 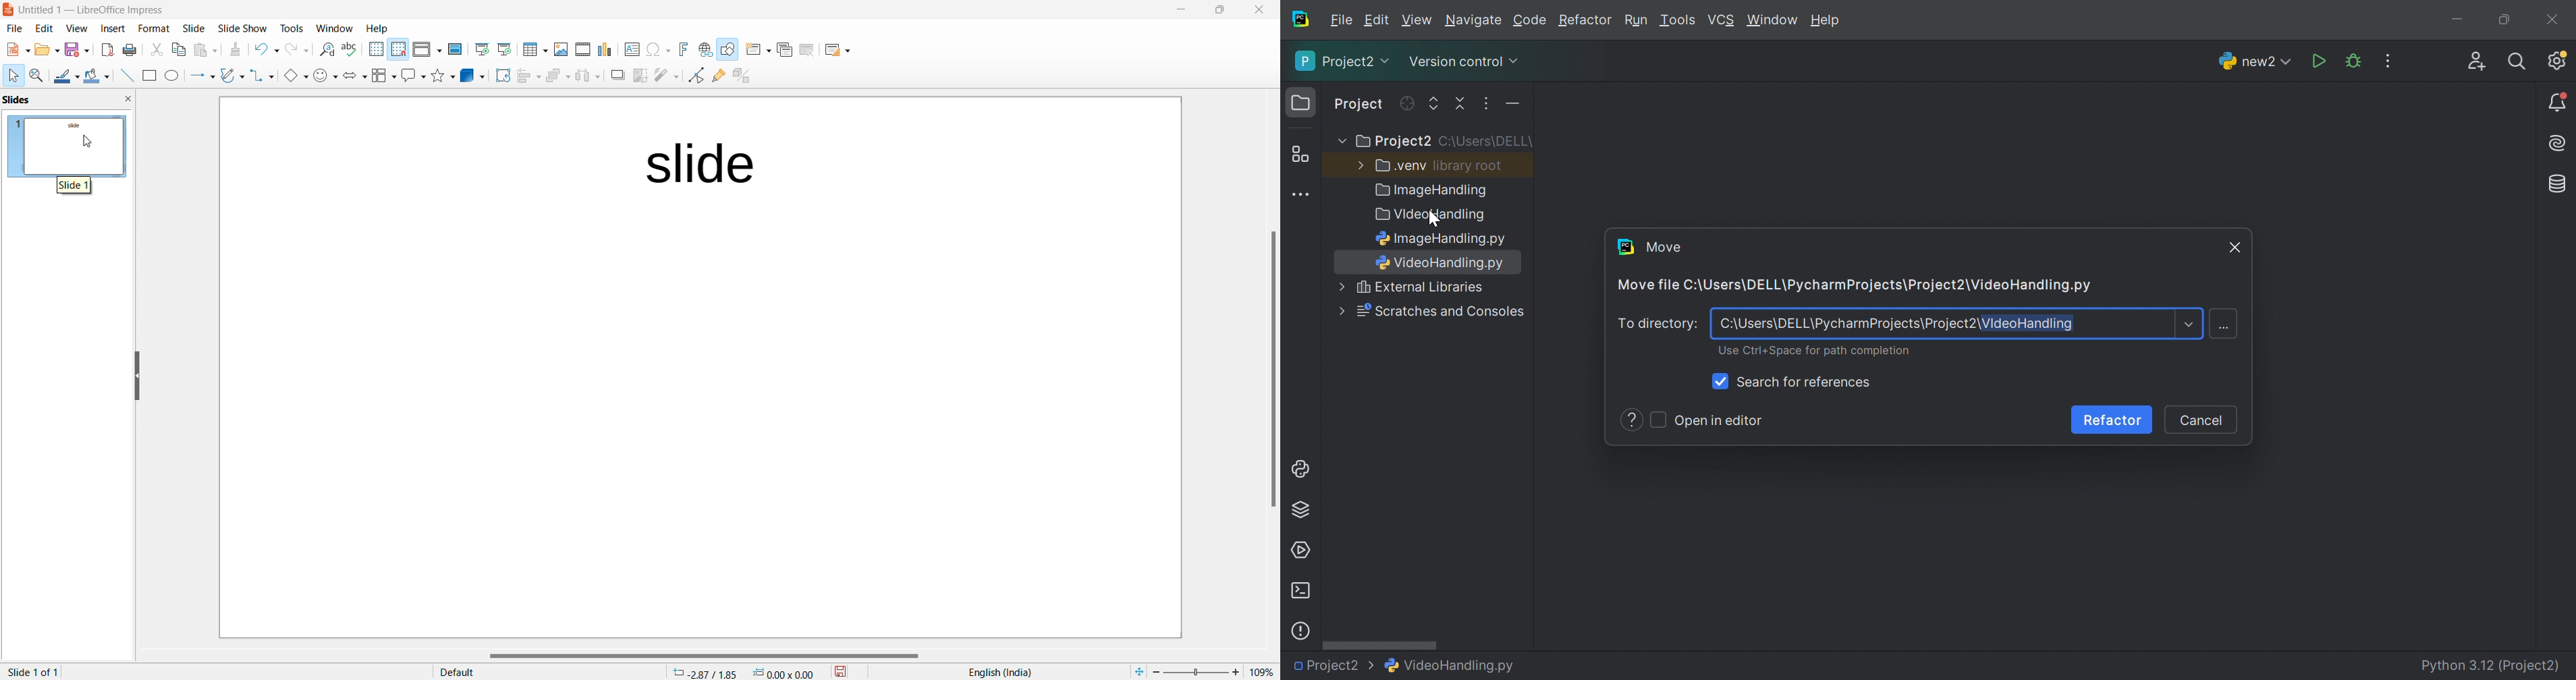 What do you see at coordinates (482, 50) in the screenshot?
I see `Start from first slide` at bounding box center [482, 50].